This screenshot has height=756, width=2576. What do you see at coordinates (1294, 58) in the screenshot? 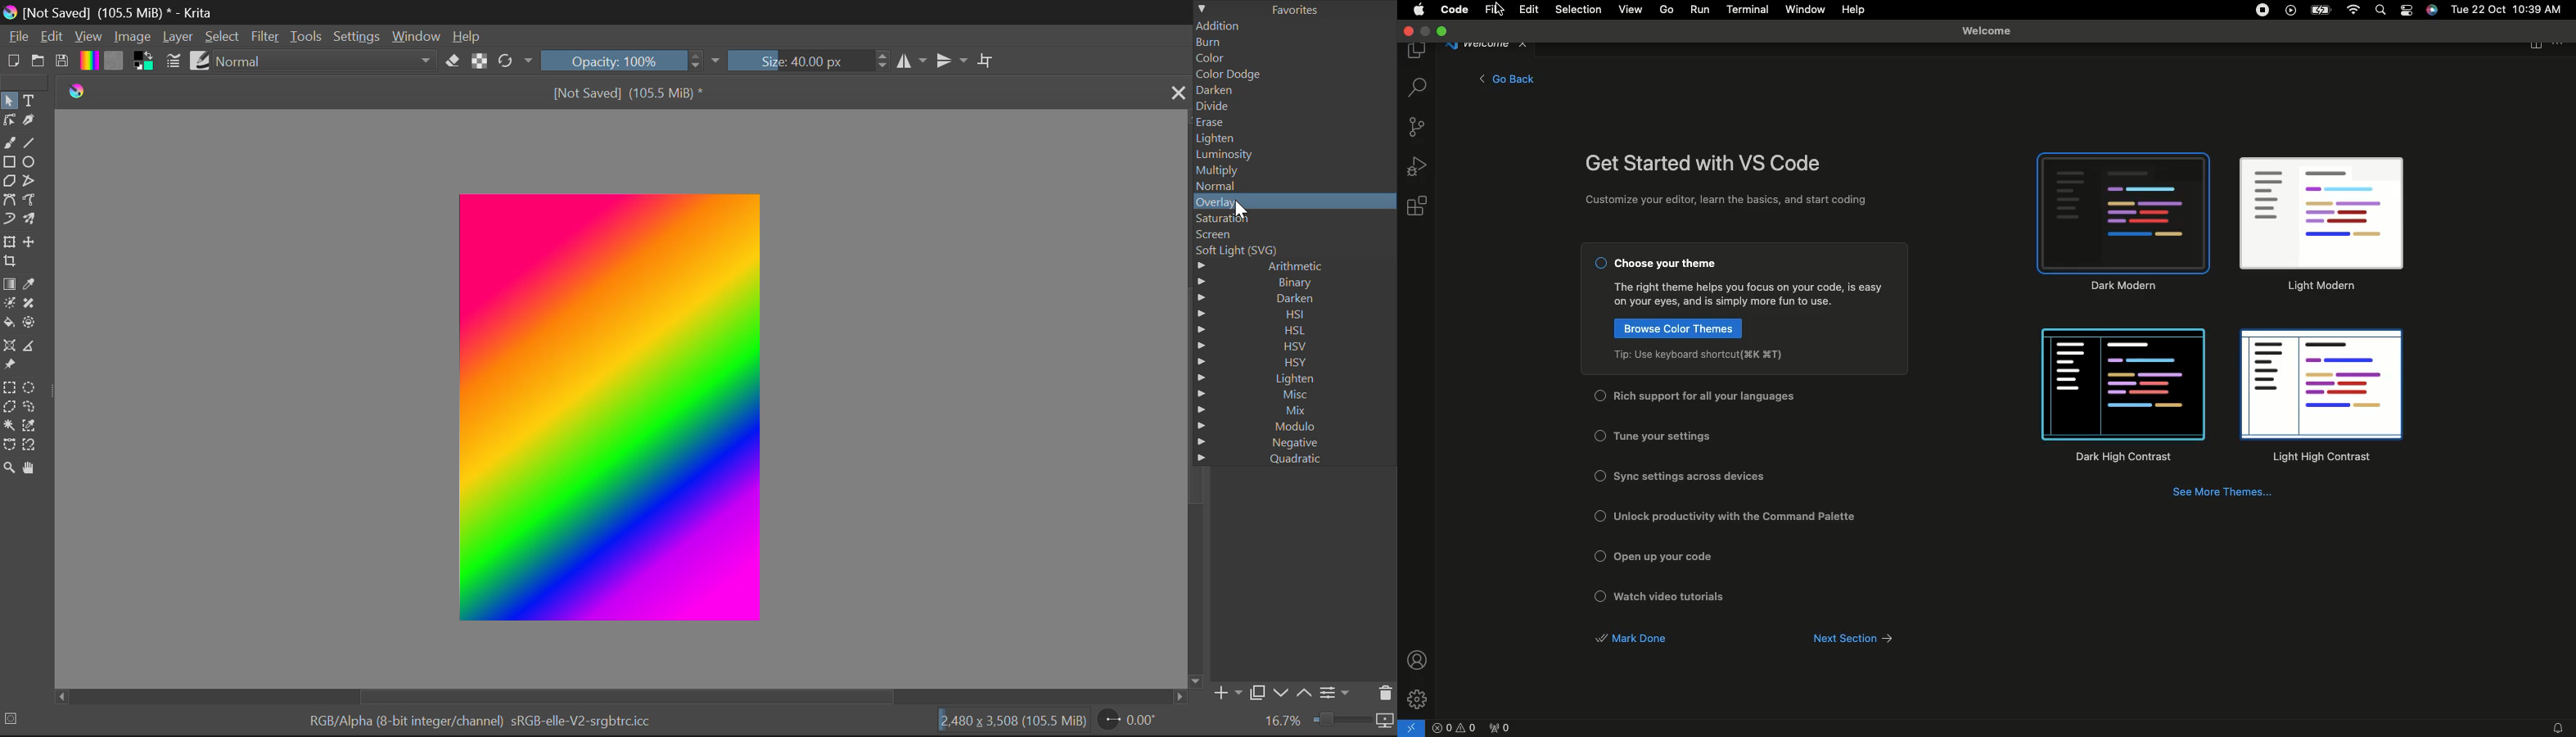
I see `Color` at bounding box center [1294, 58].